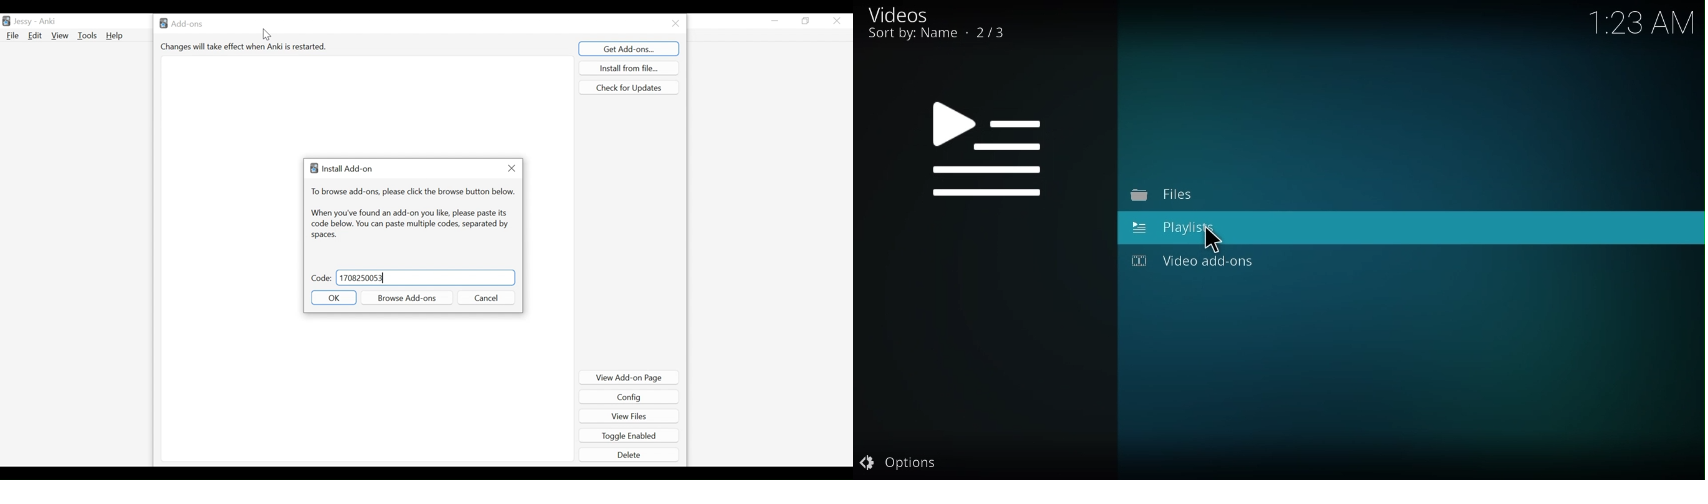  Describe the element at coordinates (426, 278) in the screenshot. I see `Code Field` at that location.